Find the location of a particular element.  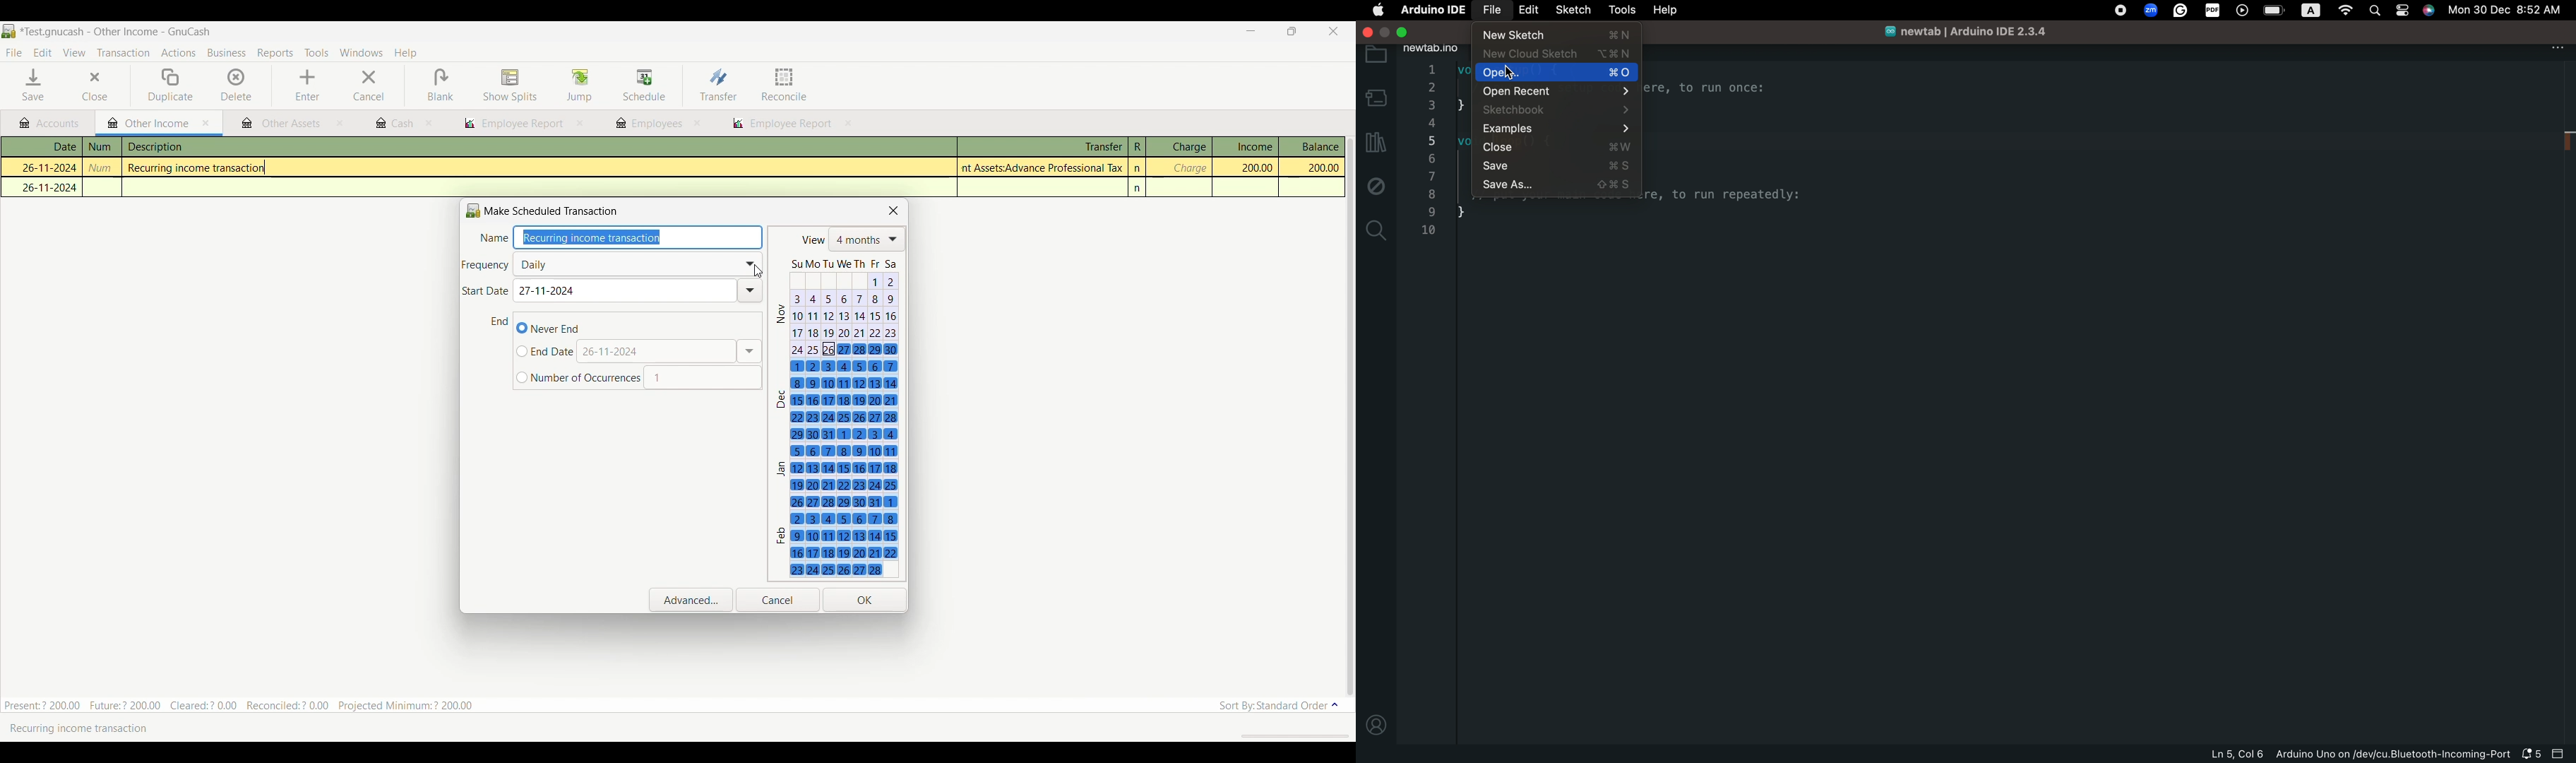

Save inputs is located at coordinates (865, 601).